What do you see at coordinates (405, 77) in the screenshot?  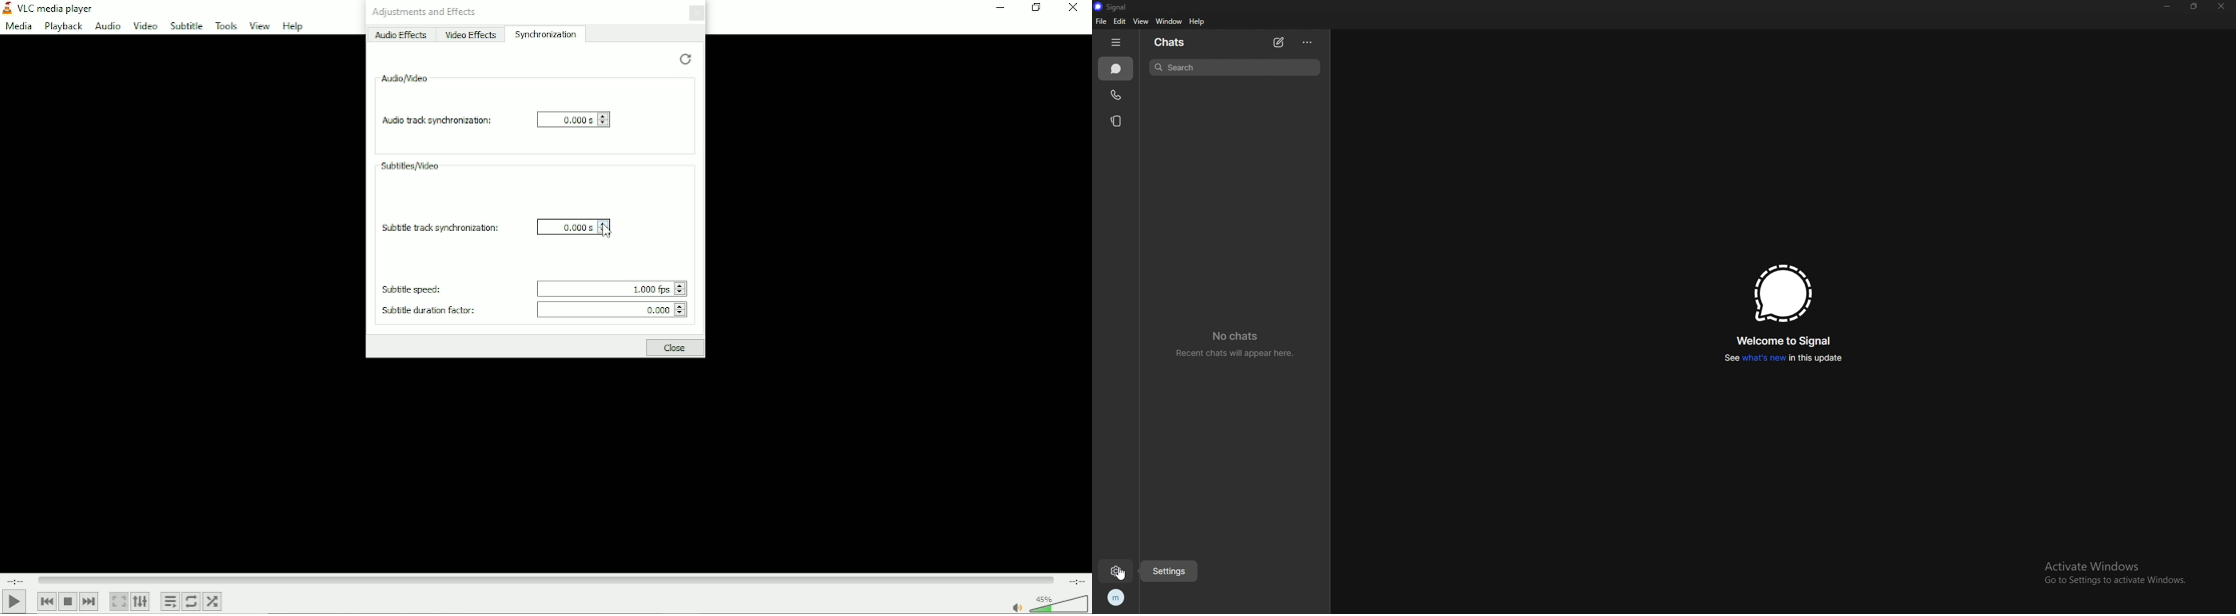 I see `Audio/video` at bounding box center [405, 77].